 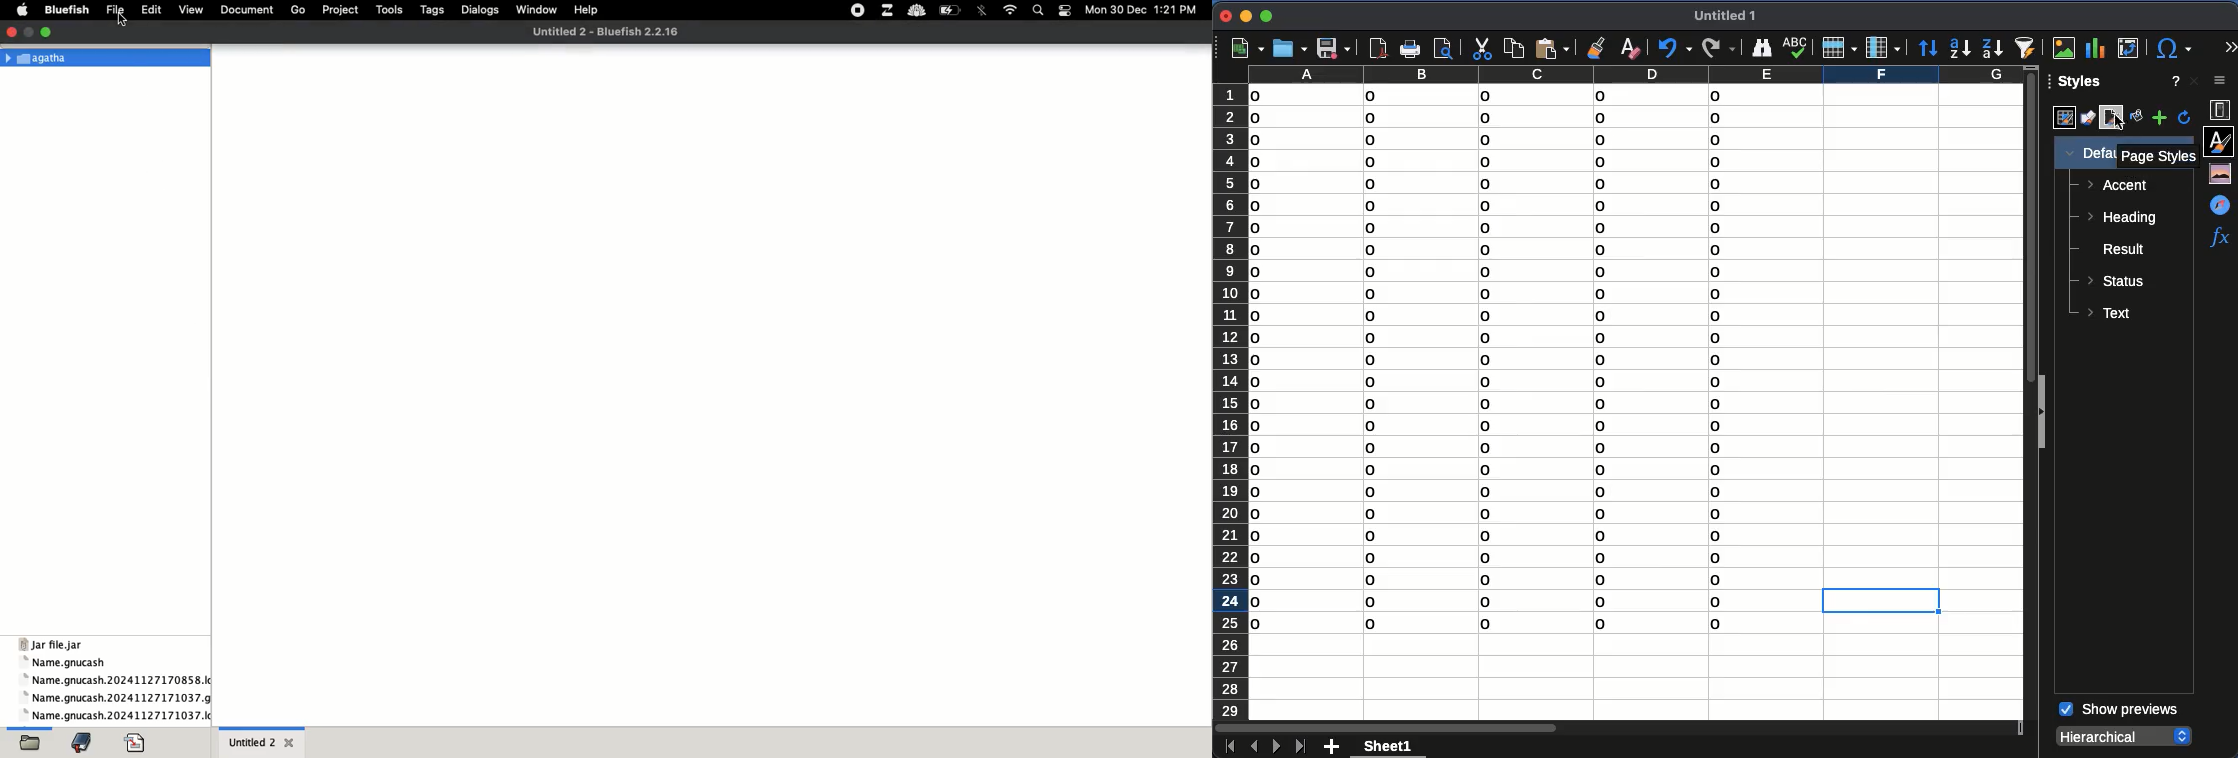 I want to click on accent, so click(x=2115, y=187).